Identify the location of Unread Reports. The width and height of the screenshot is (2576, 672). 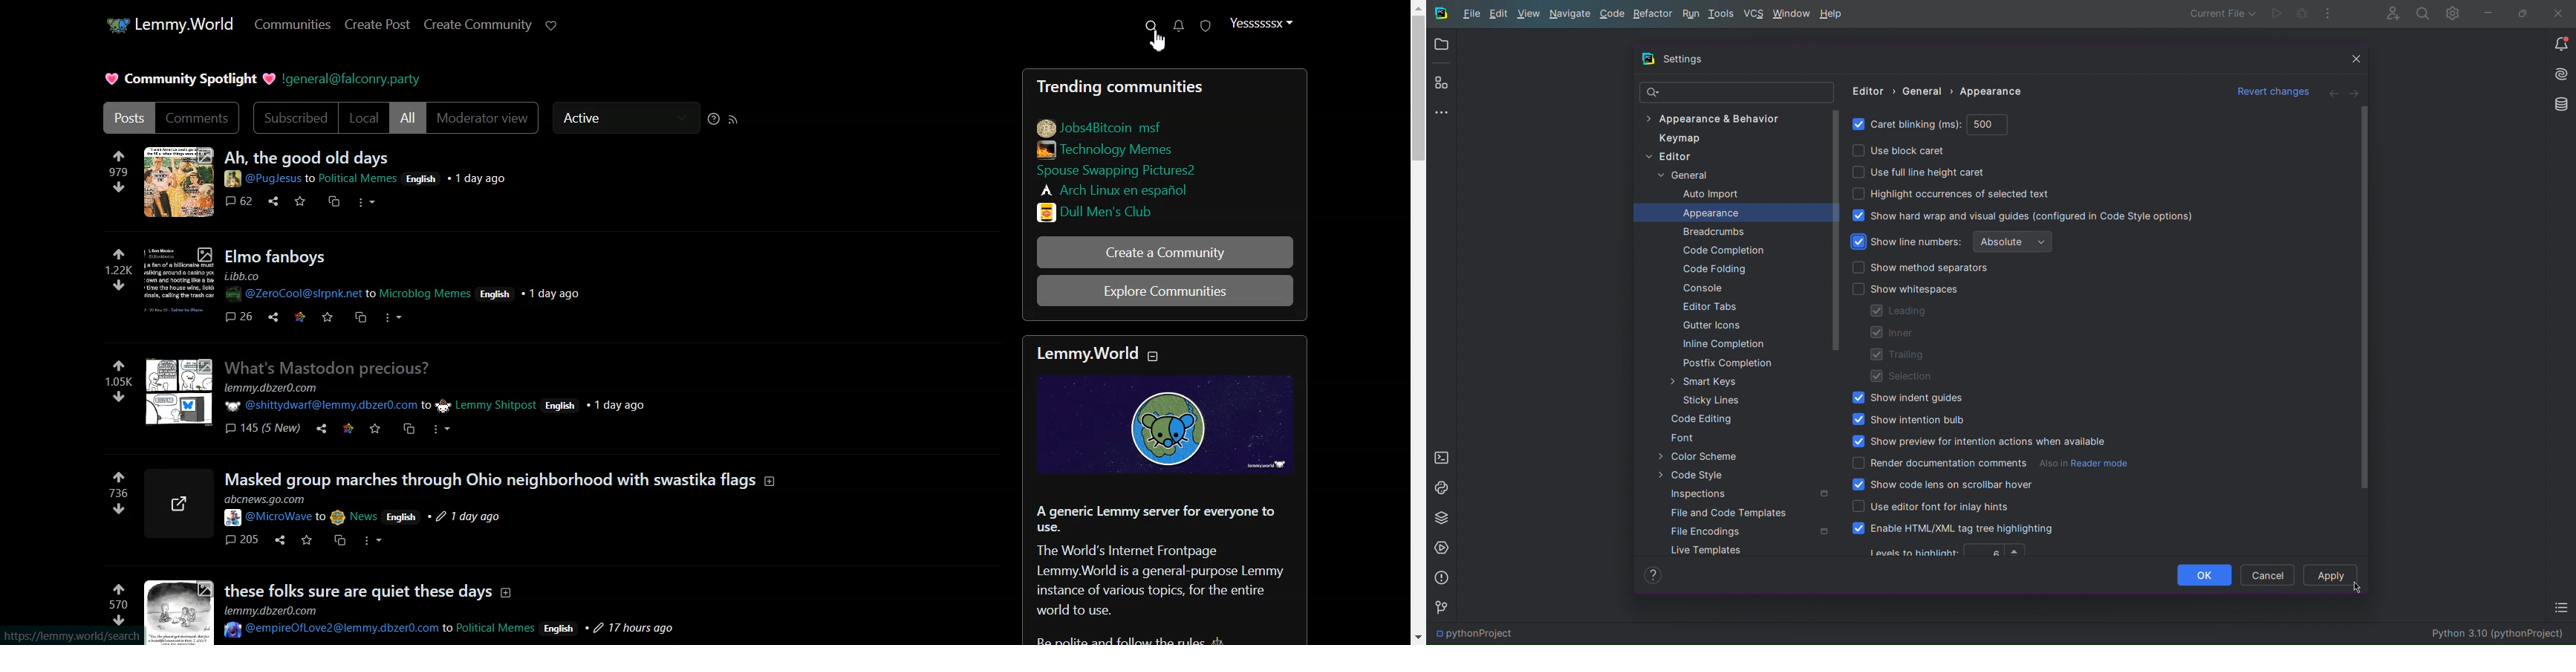
(1206, 25).